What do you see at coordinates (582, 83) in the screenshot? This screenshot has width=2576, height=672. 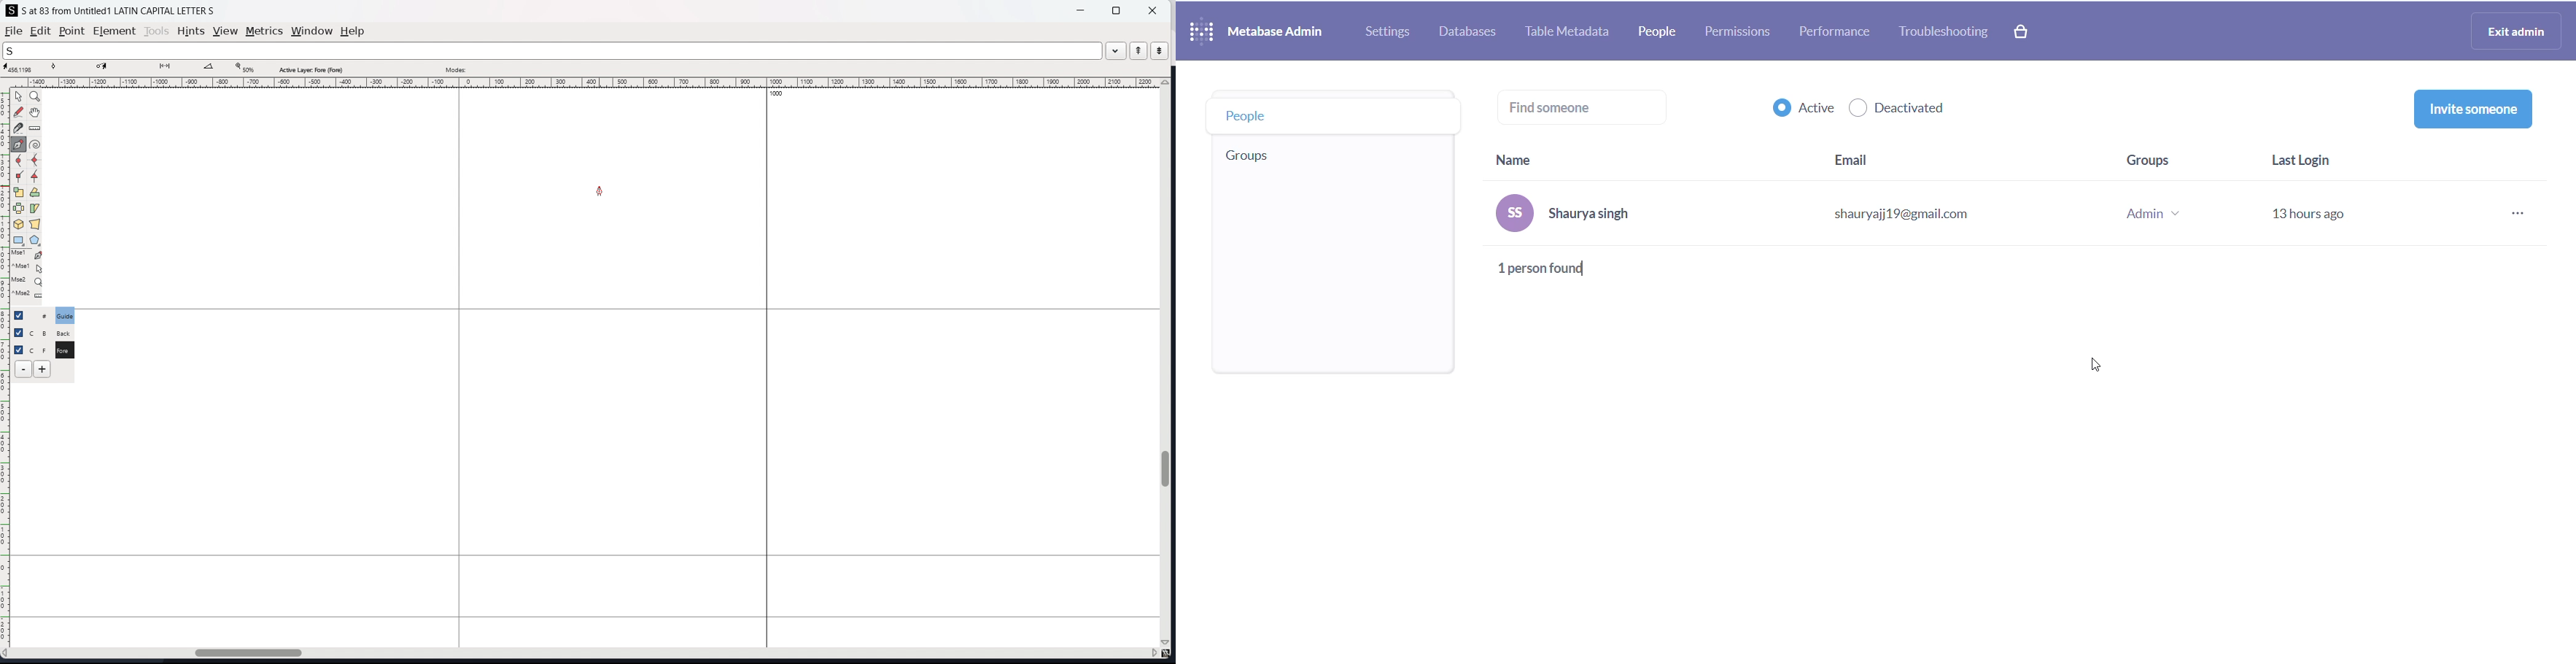 I see `horizontal ruler` at bounding box center [582, 83].